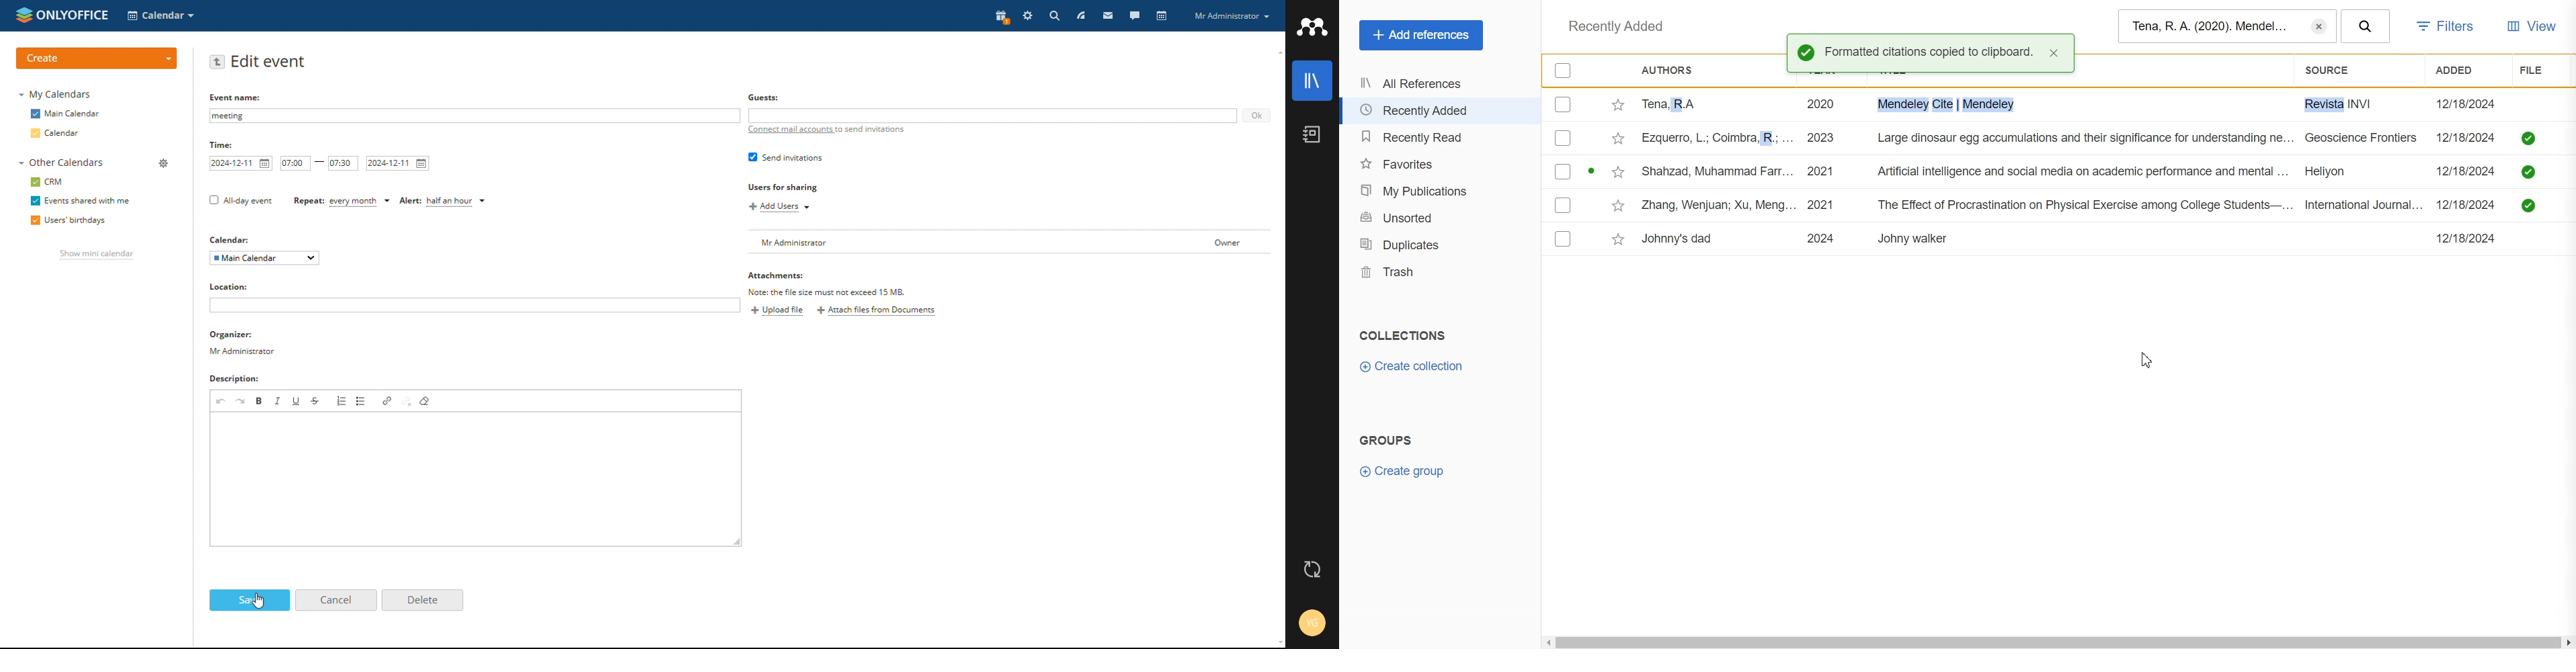  I want to click on Event name:, so click(232, 98).